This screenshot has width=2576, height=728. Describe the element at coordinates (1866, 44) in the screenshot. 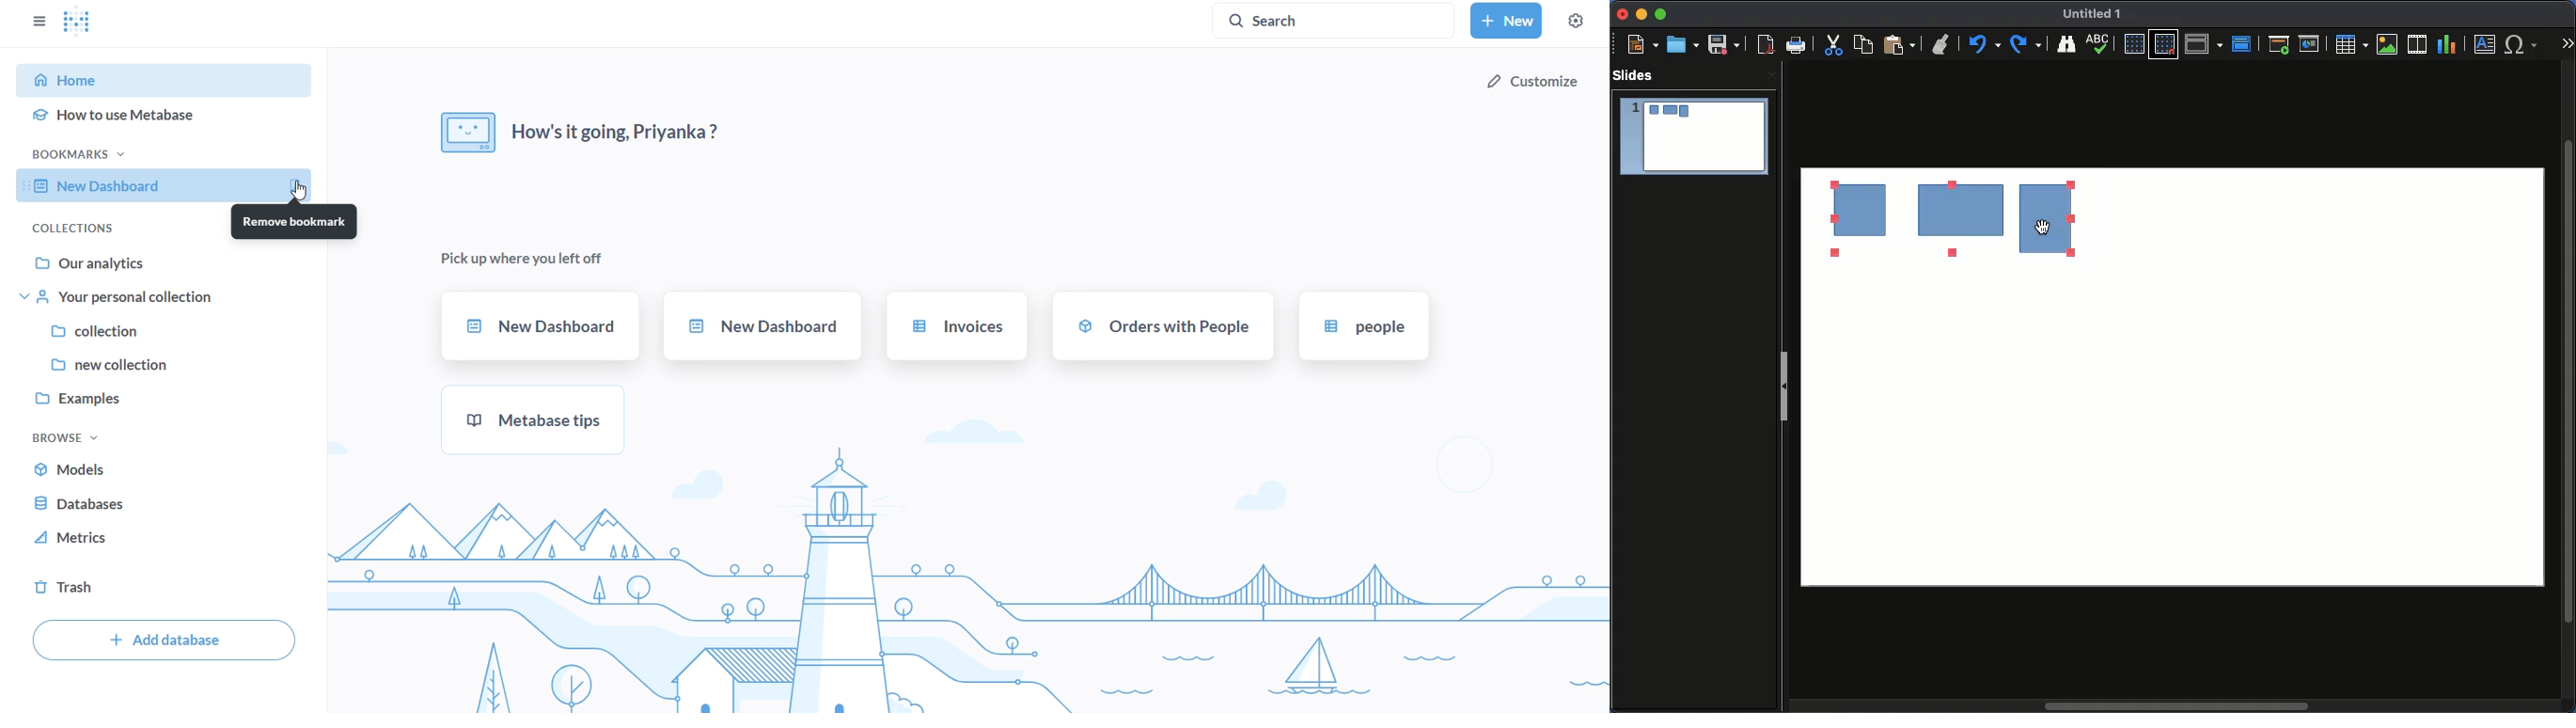

I see `Copy` at that location.